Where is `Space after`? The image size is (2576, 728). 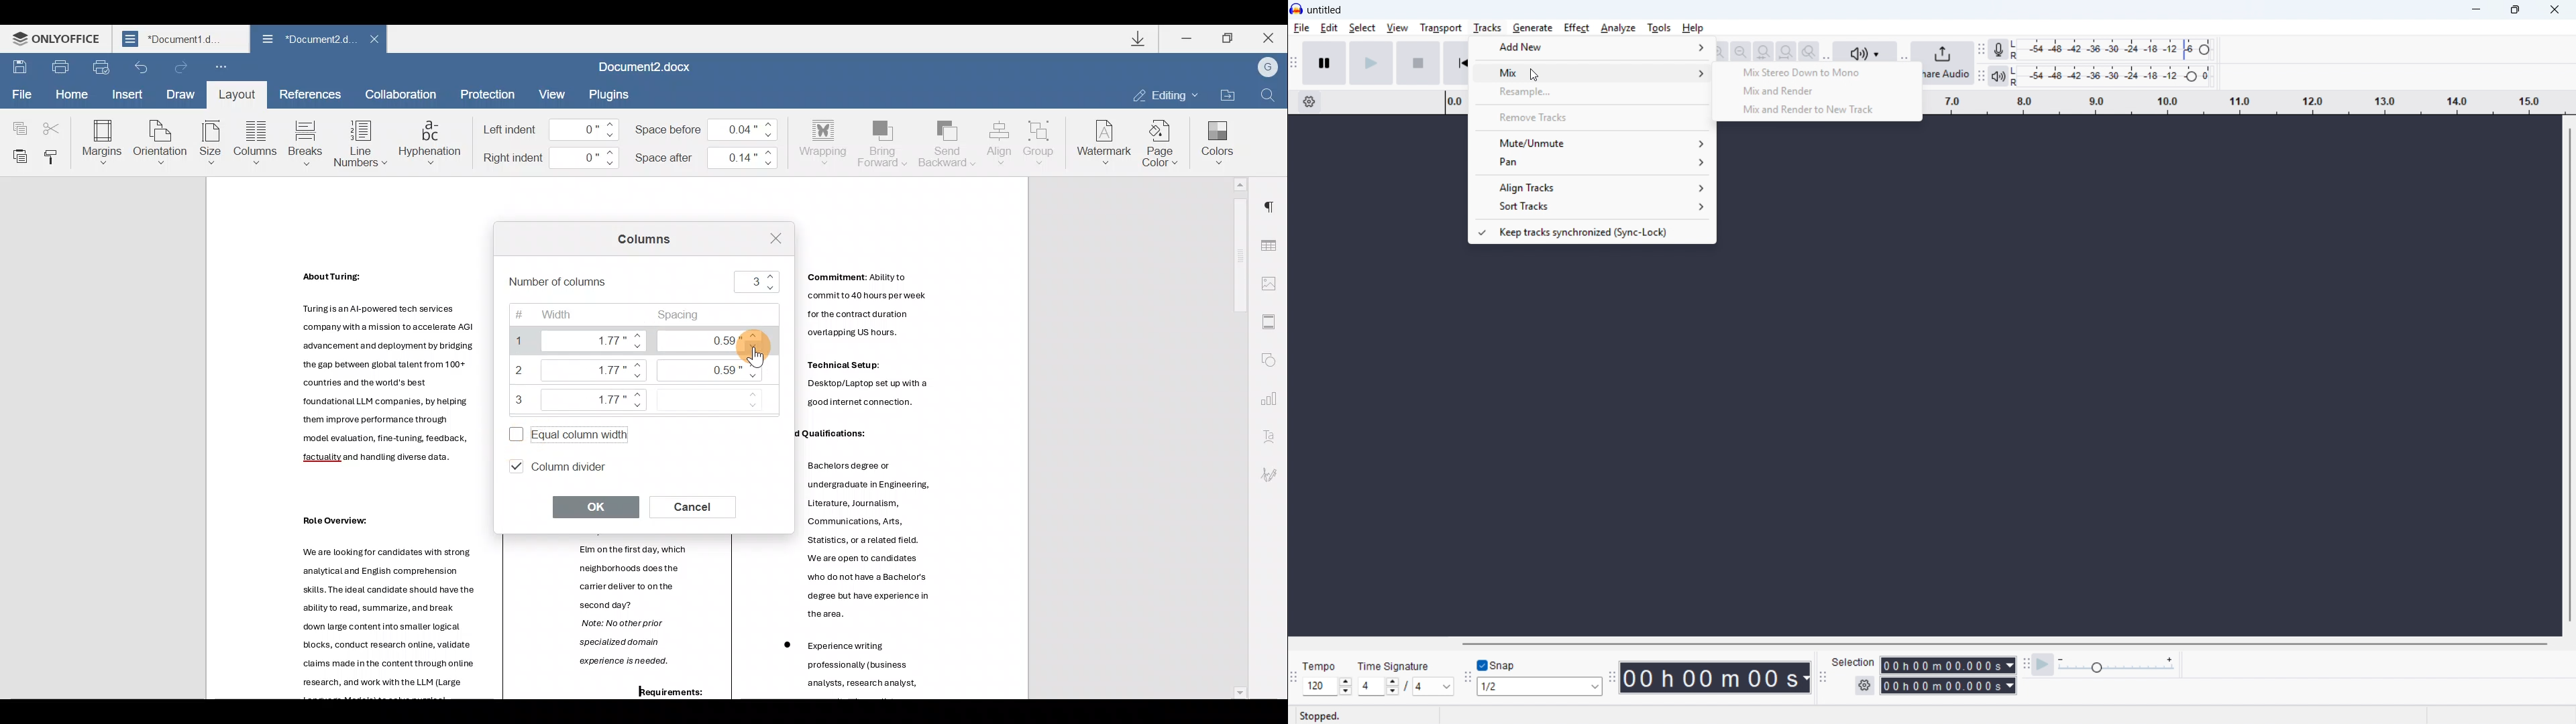 Space after is located at coordinates (708, 155).